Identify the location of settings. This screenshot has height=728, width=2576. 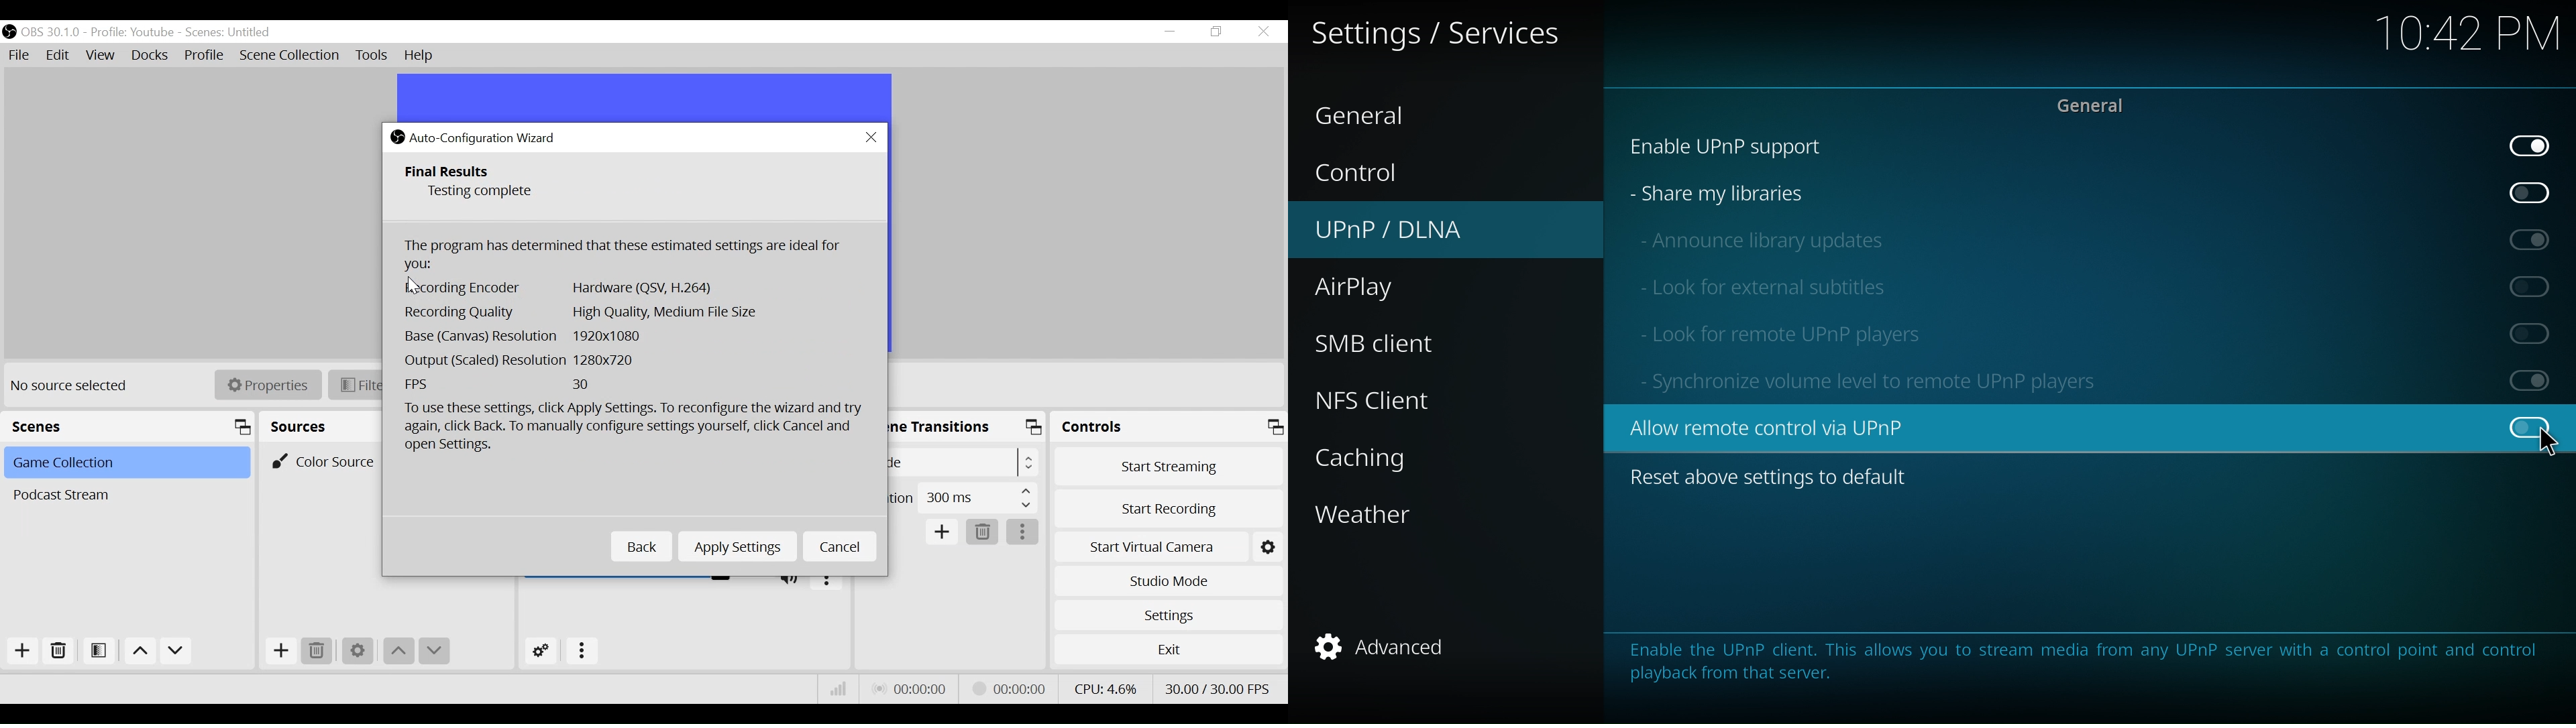
(1270, 546).